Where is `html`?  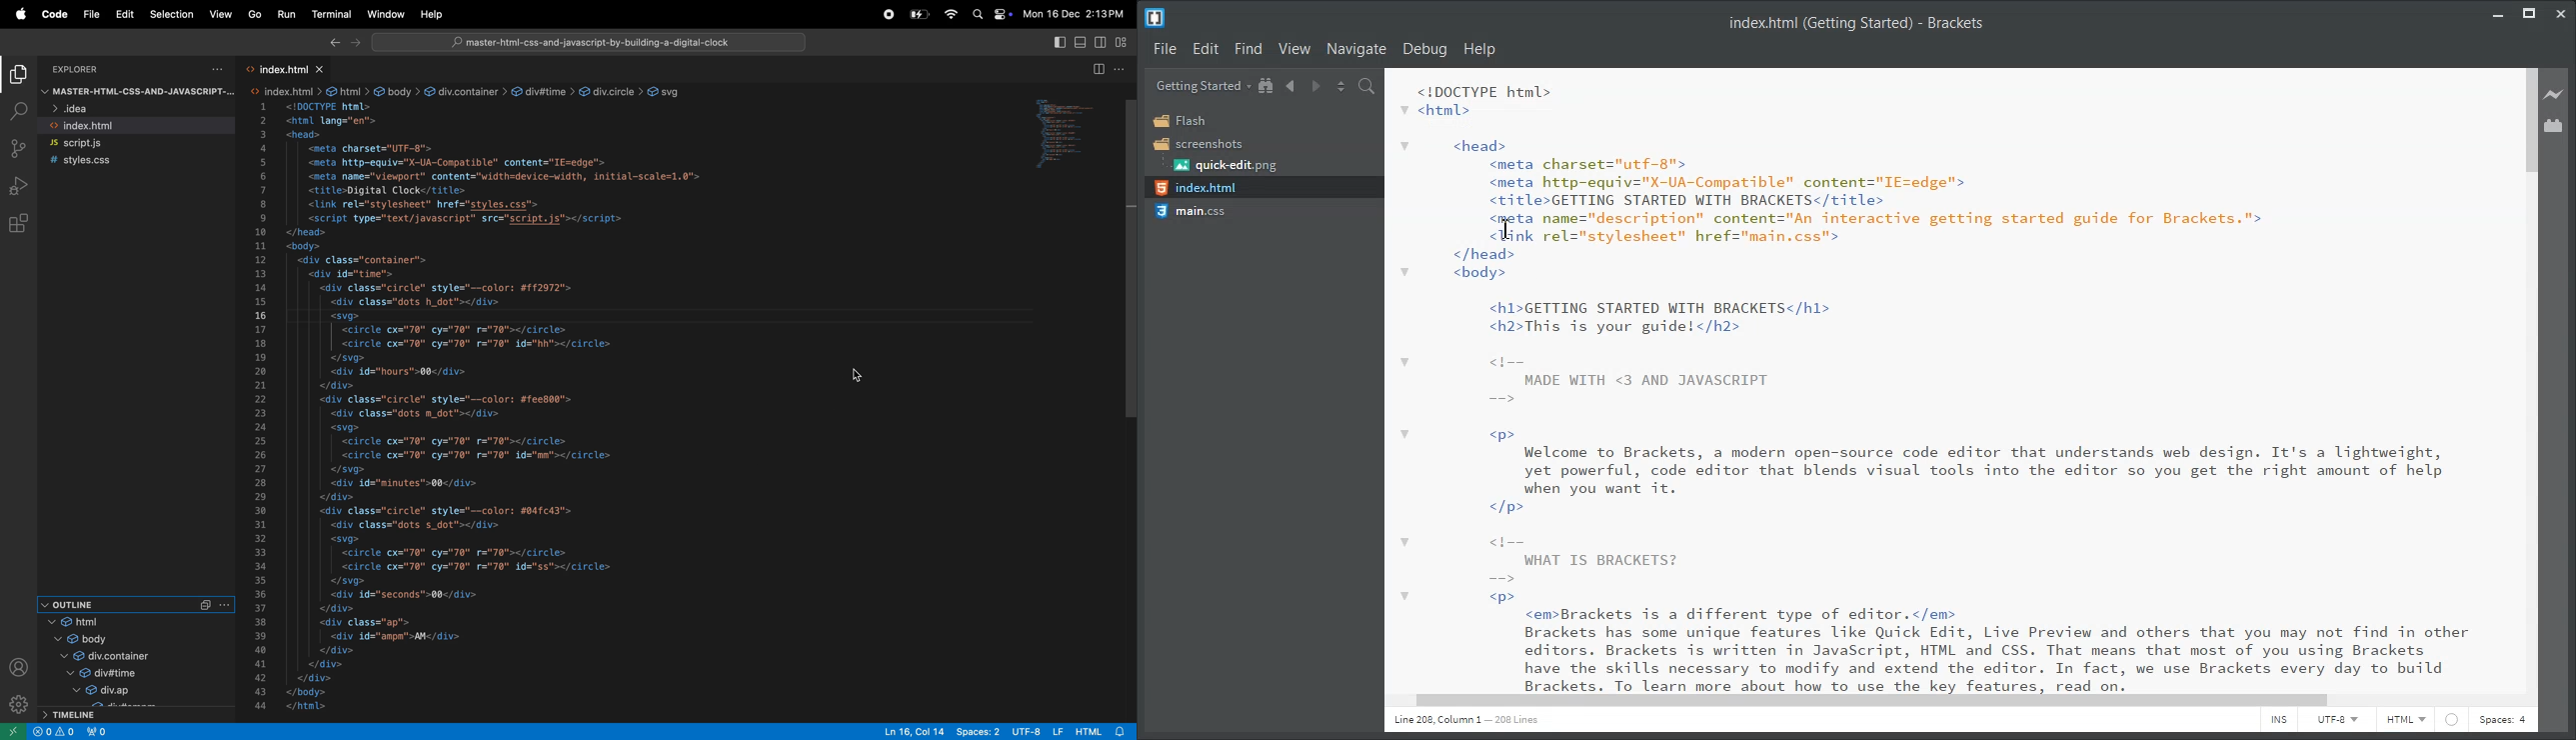 html is located at coordinates (285, 91).